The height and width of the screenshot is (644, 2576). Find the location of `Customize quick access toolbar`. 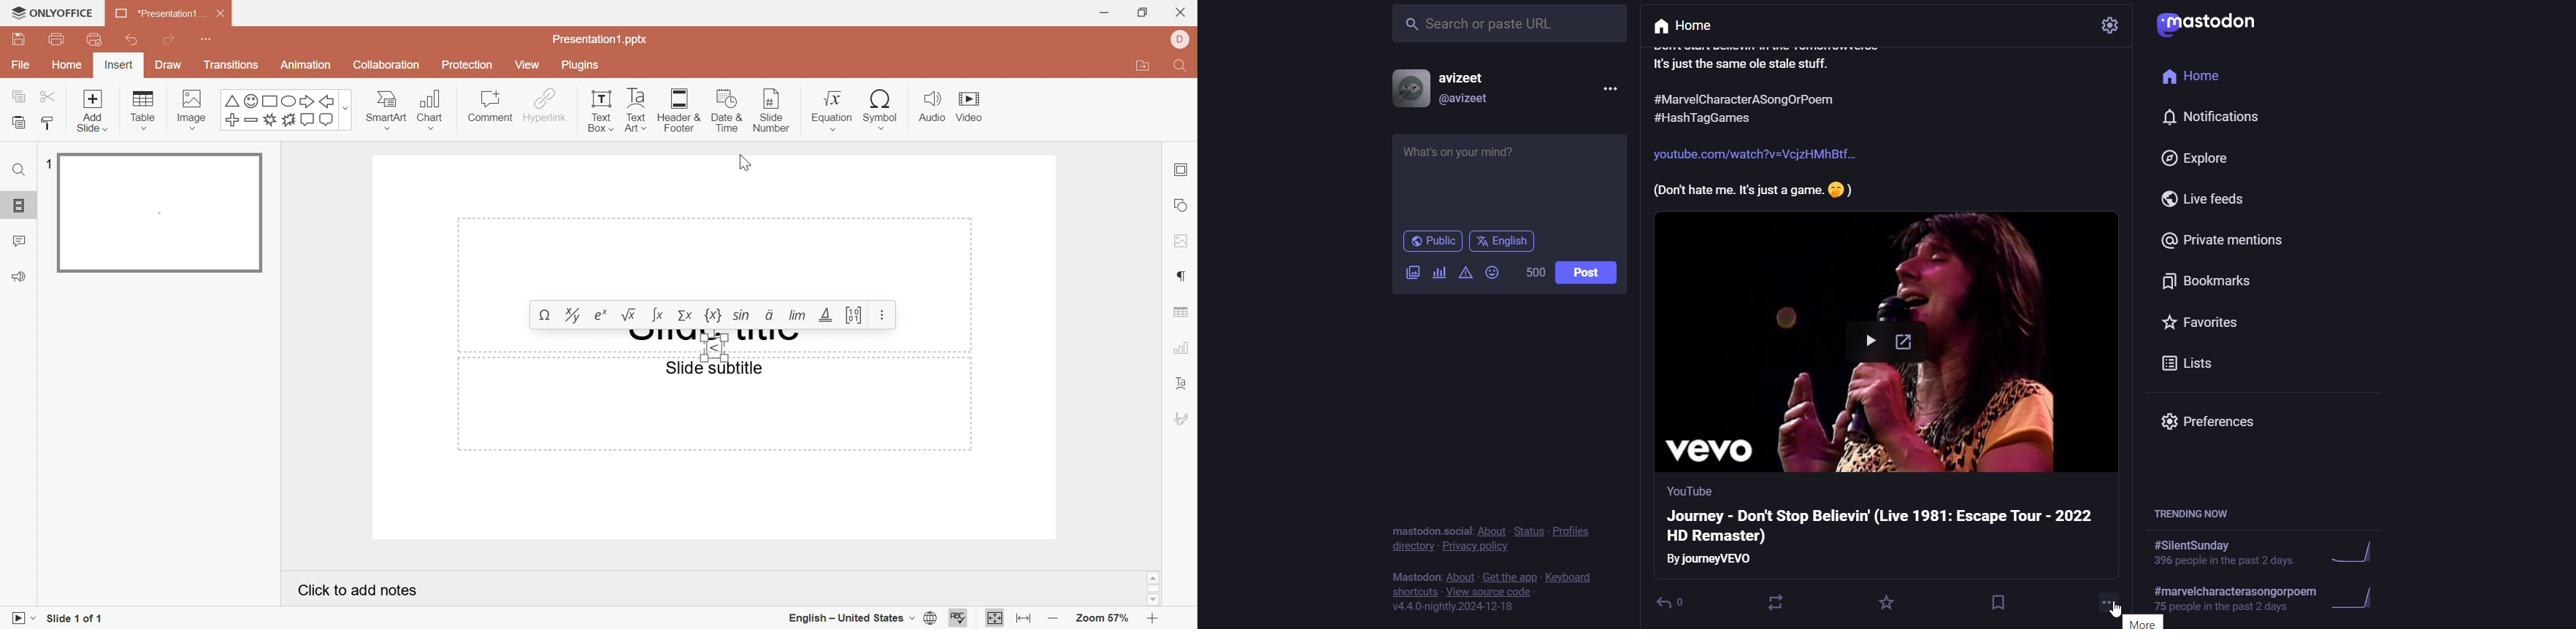

Customize quick access toolbar is located at coordinates (205, 38).